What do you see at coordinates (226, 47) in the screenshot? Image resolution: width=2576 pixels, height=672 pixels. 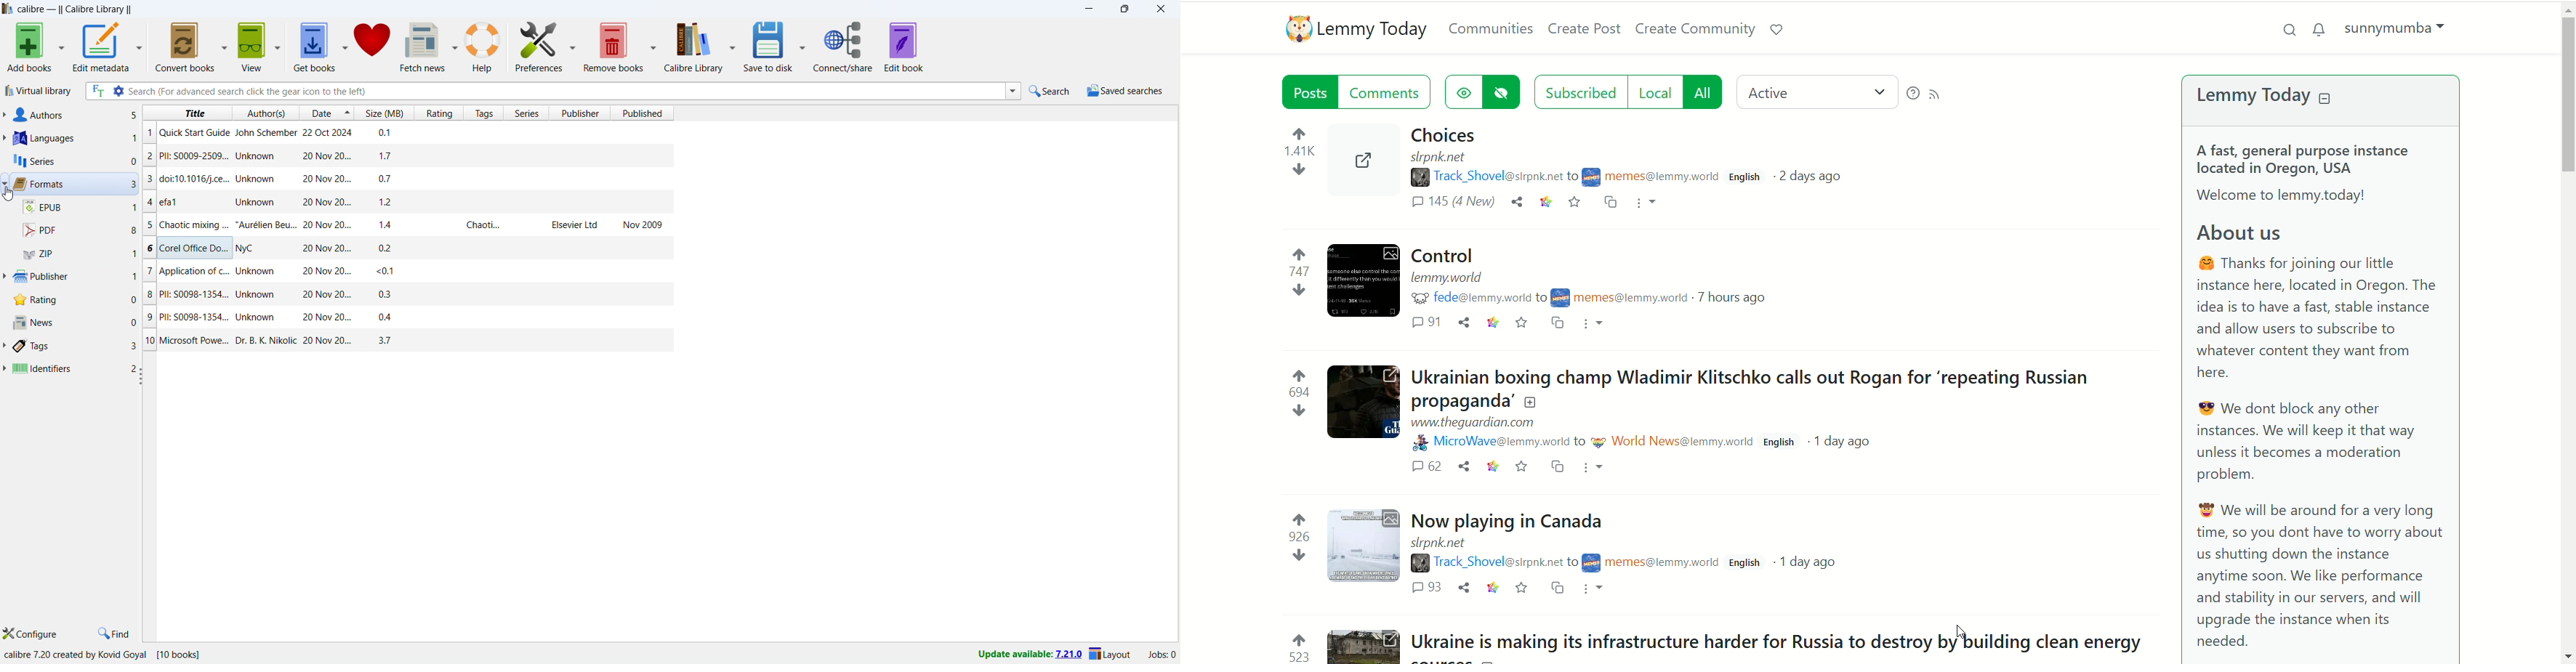 I see `convert books options` at bounding box center [226, 47].